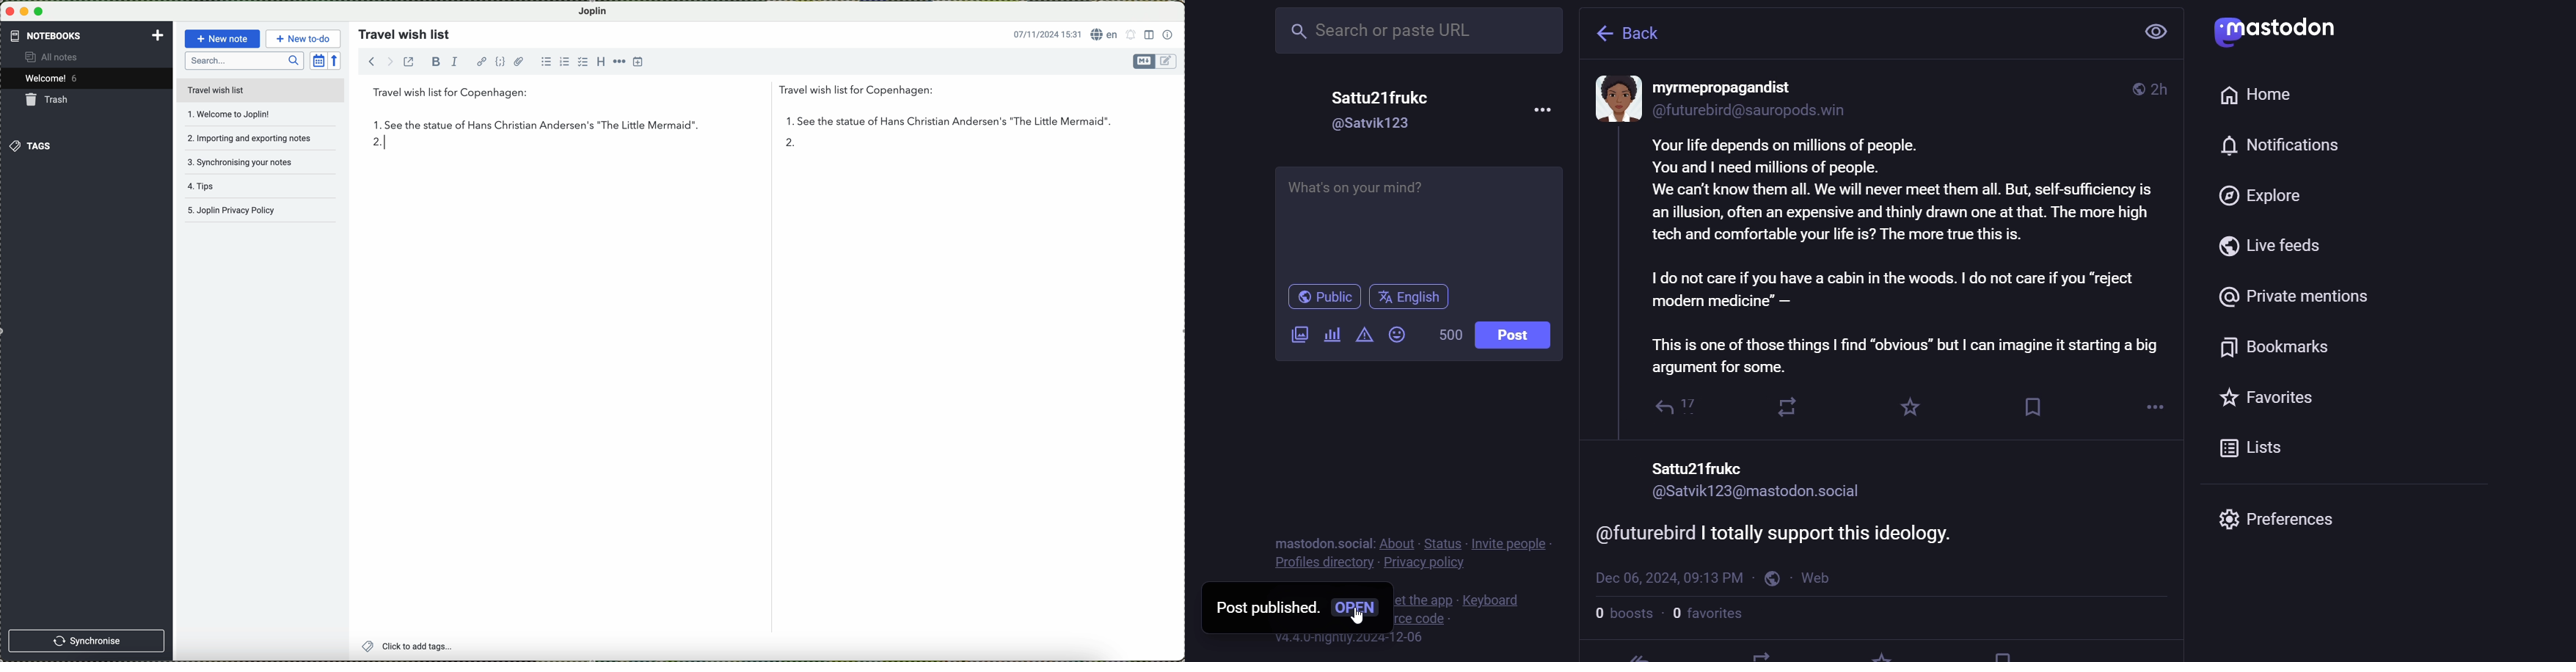  What do you see at coordinates (2030, 407) in the screenshot?
I see `bookmark` at bounding box center [2030, 407].